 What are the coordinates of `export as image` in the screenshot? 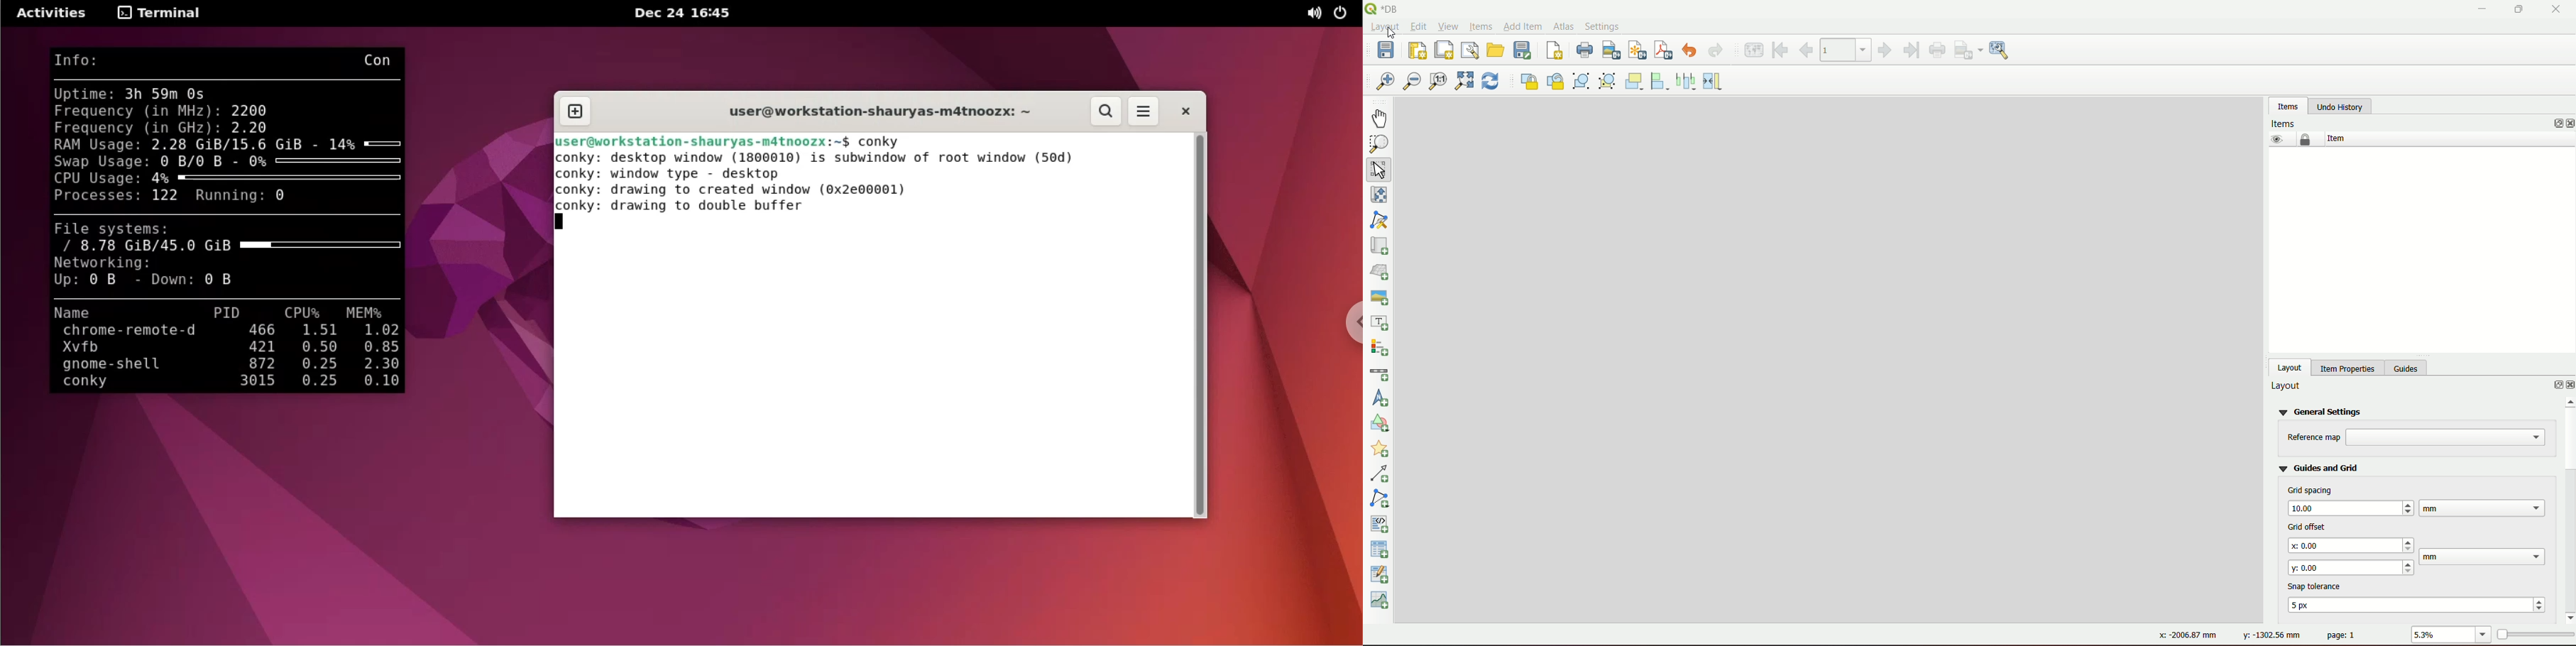 It's located at (1611, 51).